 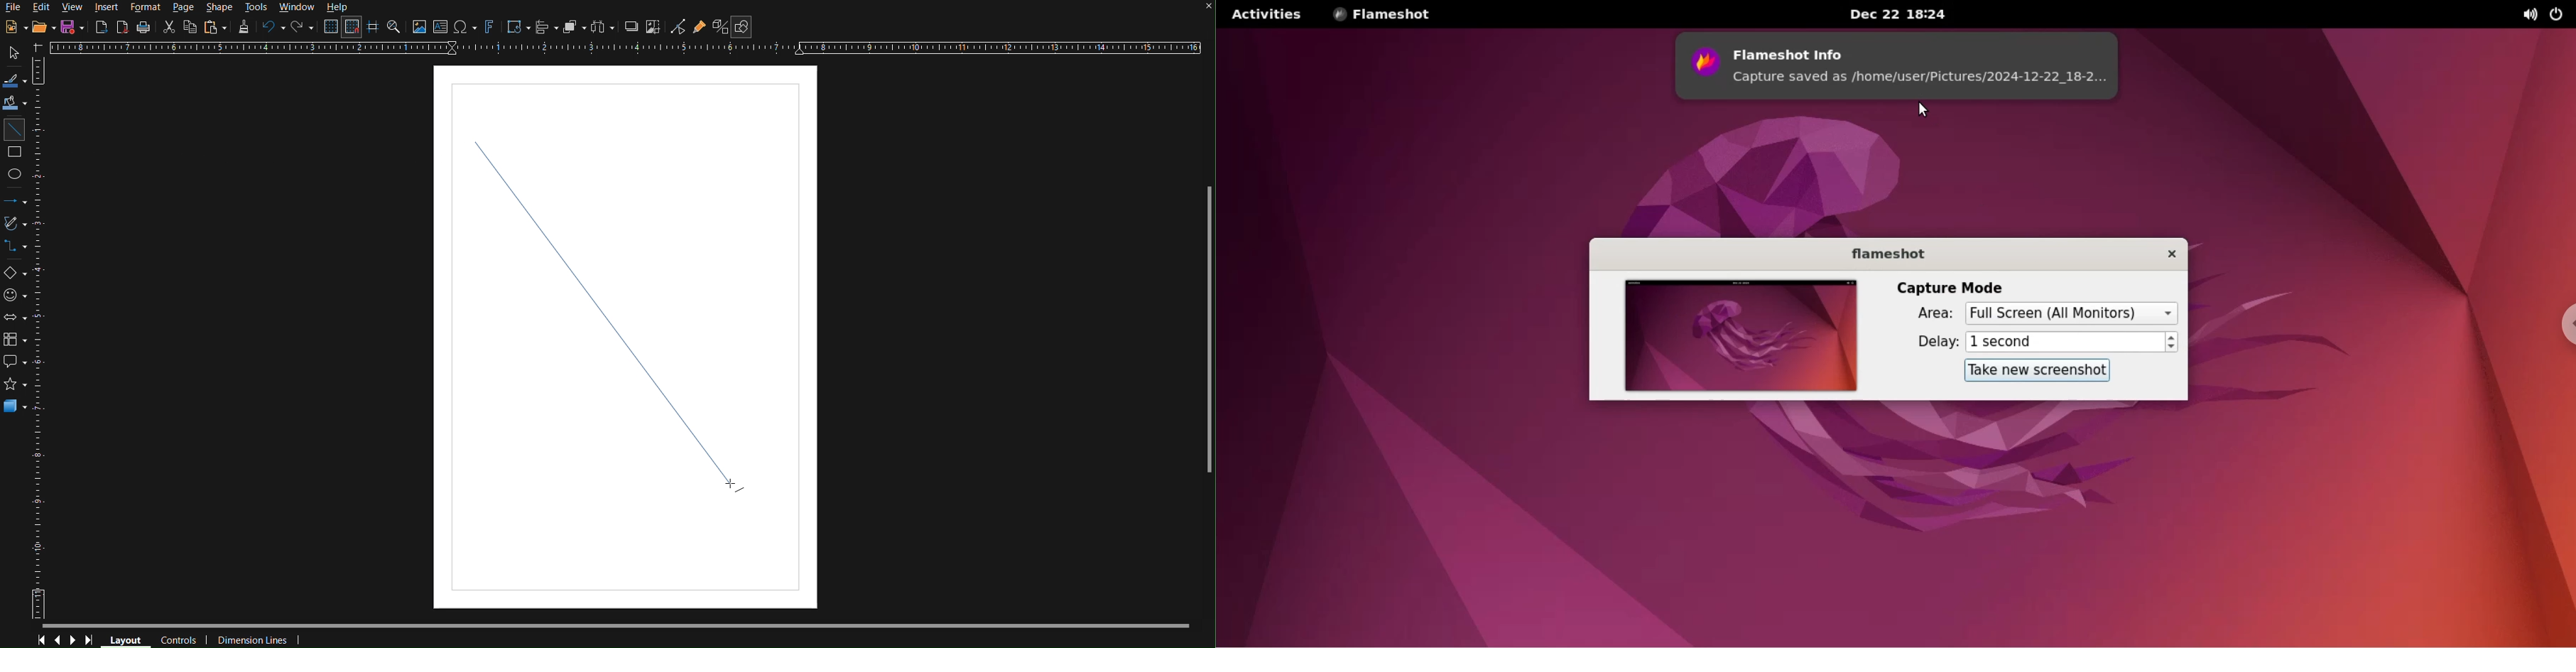 What do you see at coordinates (14, 9) in the screenshot?
I see `File` at bounding box center [14, 9].